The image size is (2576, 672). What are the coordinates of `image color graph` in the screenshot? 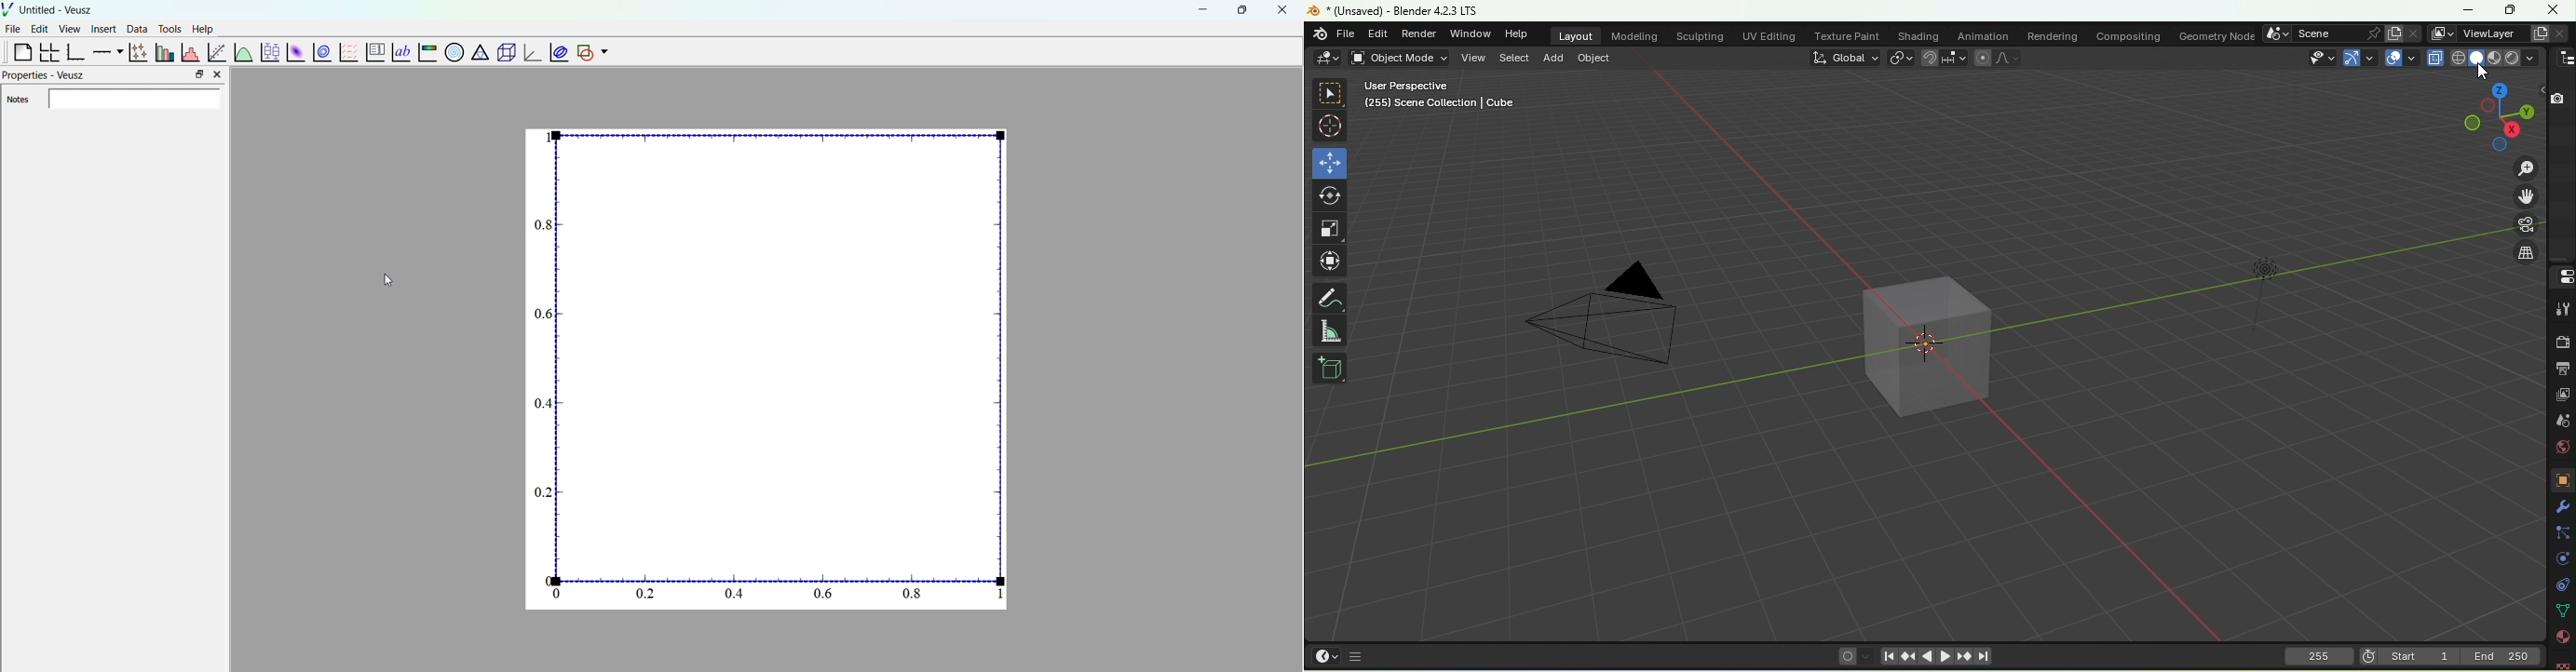 It's located at (427, 54).